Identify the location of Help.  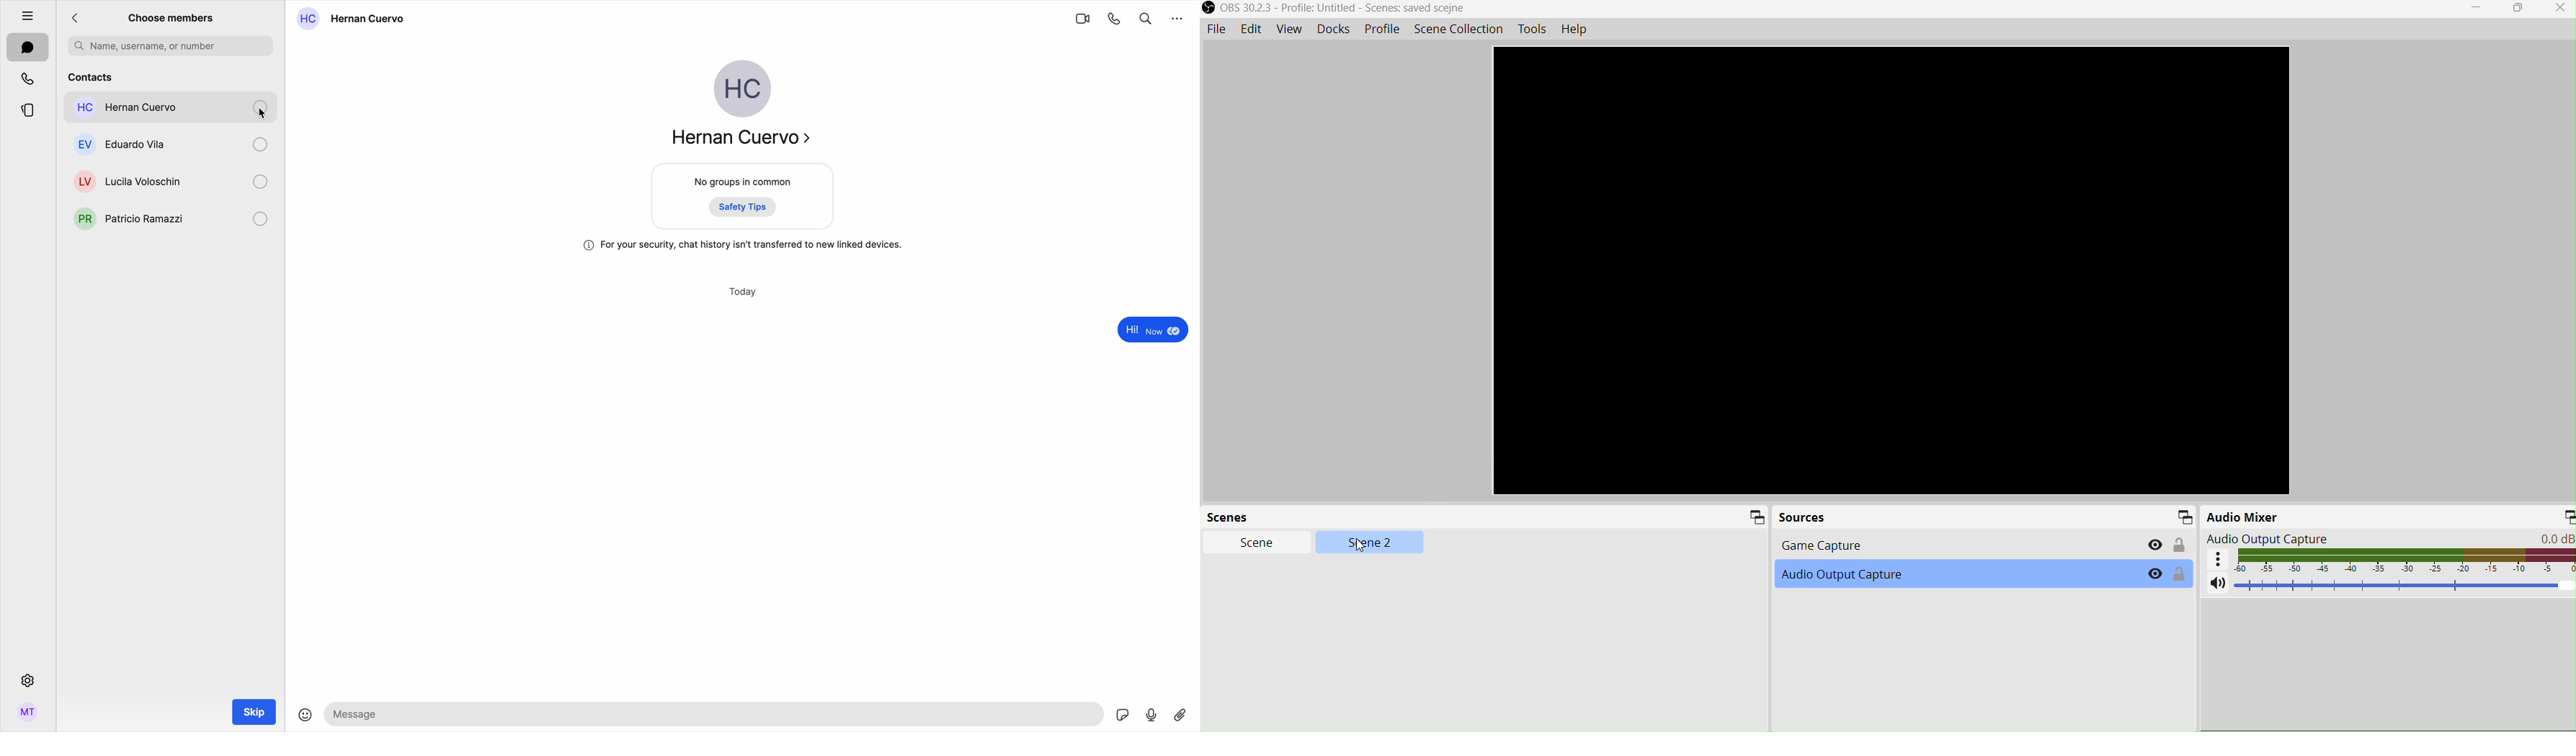
(1574, 29).